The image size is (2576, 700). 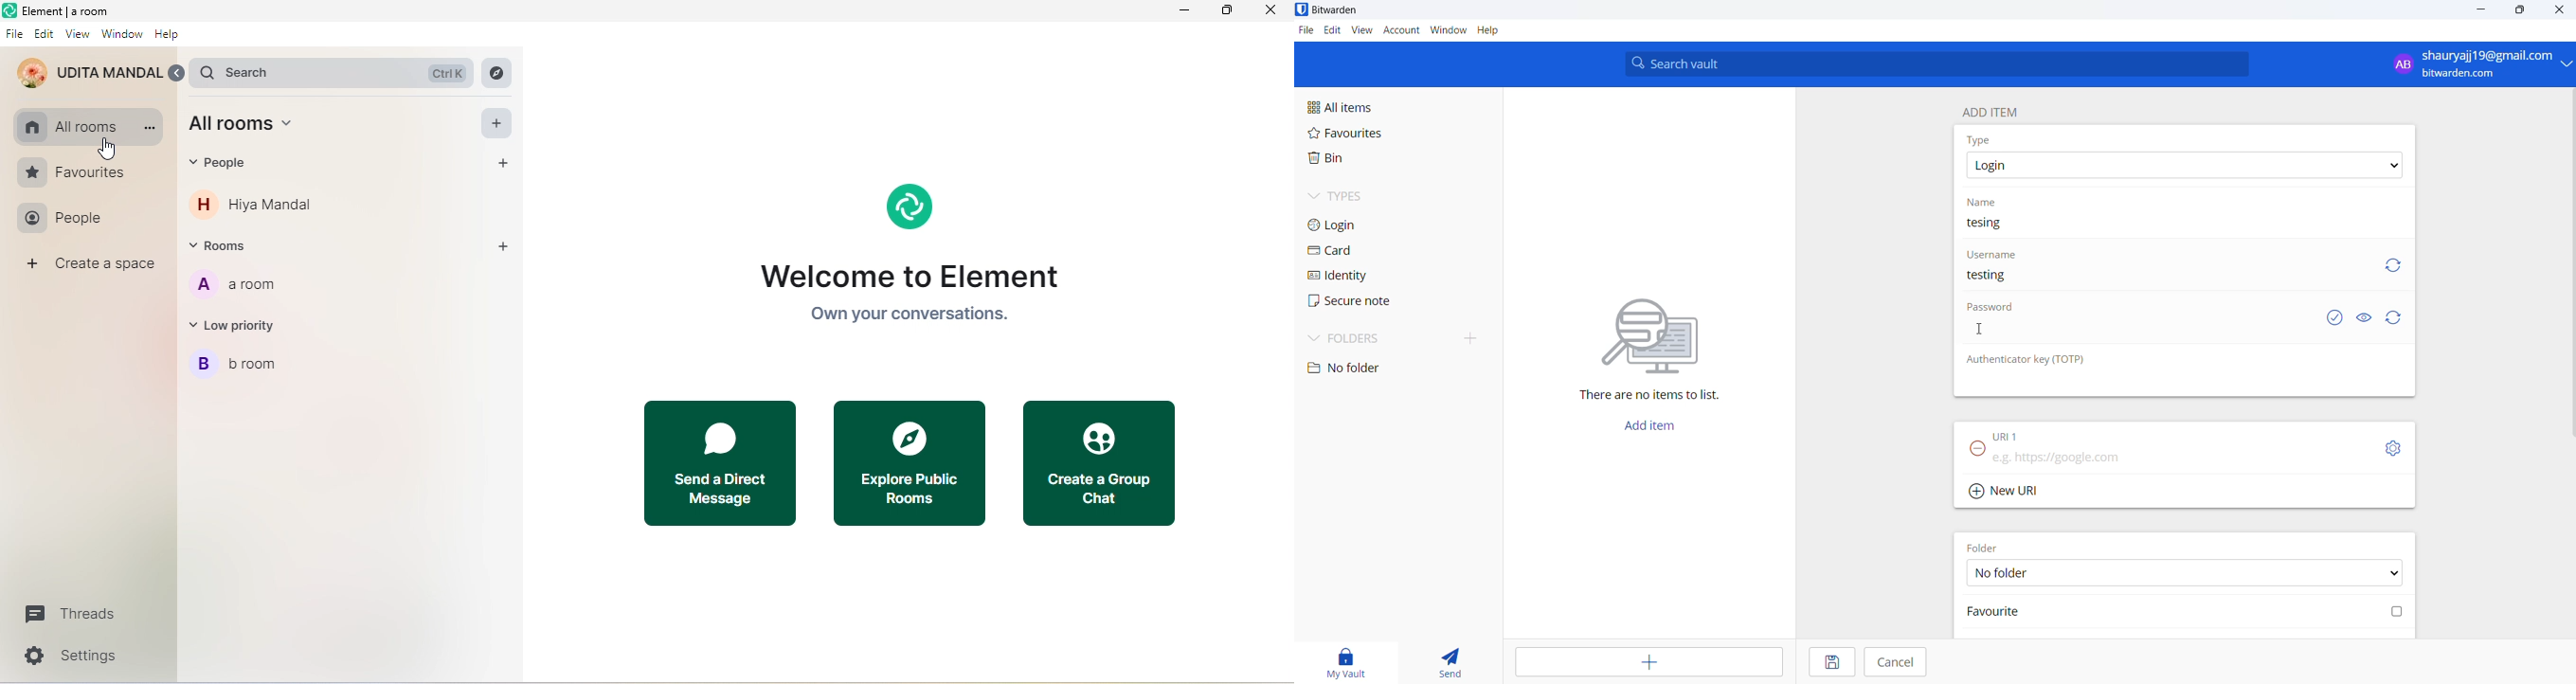 What do you see at coordinates (716, 463) in the screenshot?
I see `Send a Direct Message` at bounding box center [716, 463].